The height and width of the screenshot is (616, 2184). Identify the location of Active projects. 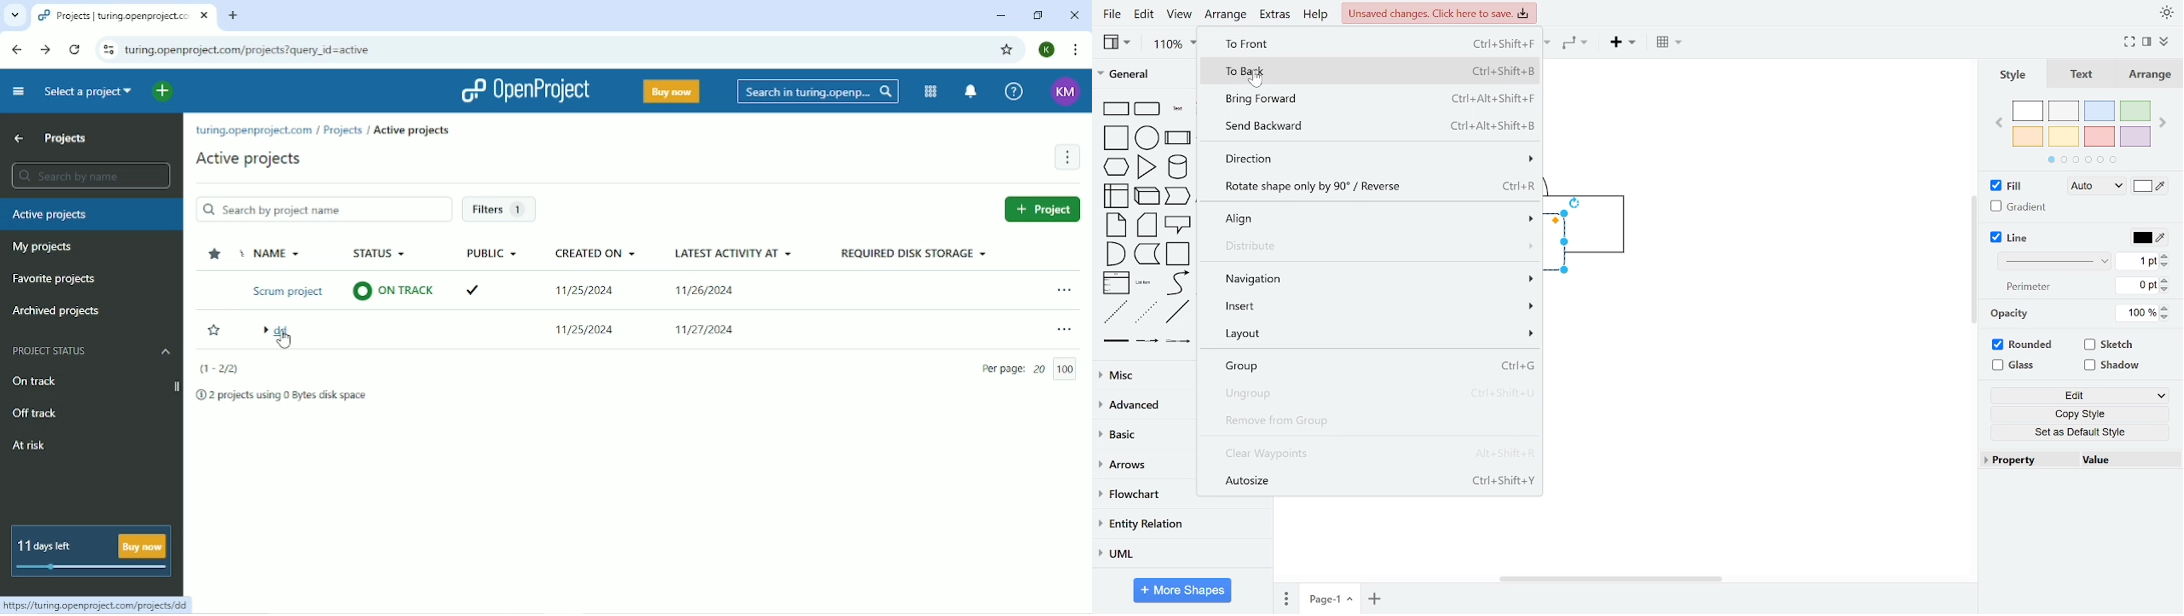
(91, 215).